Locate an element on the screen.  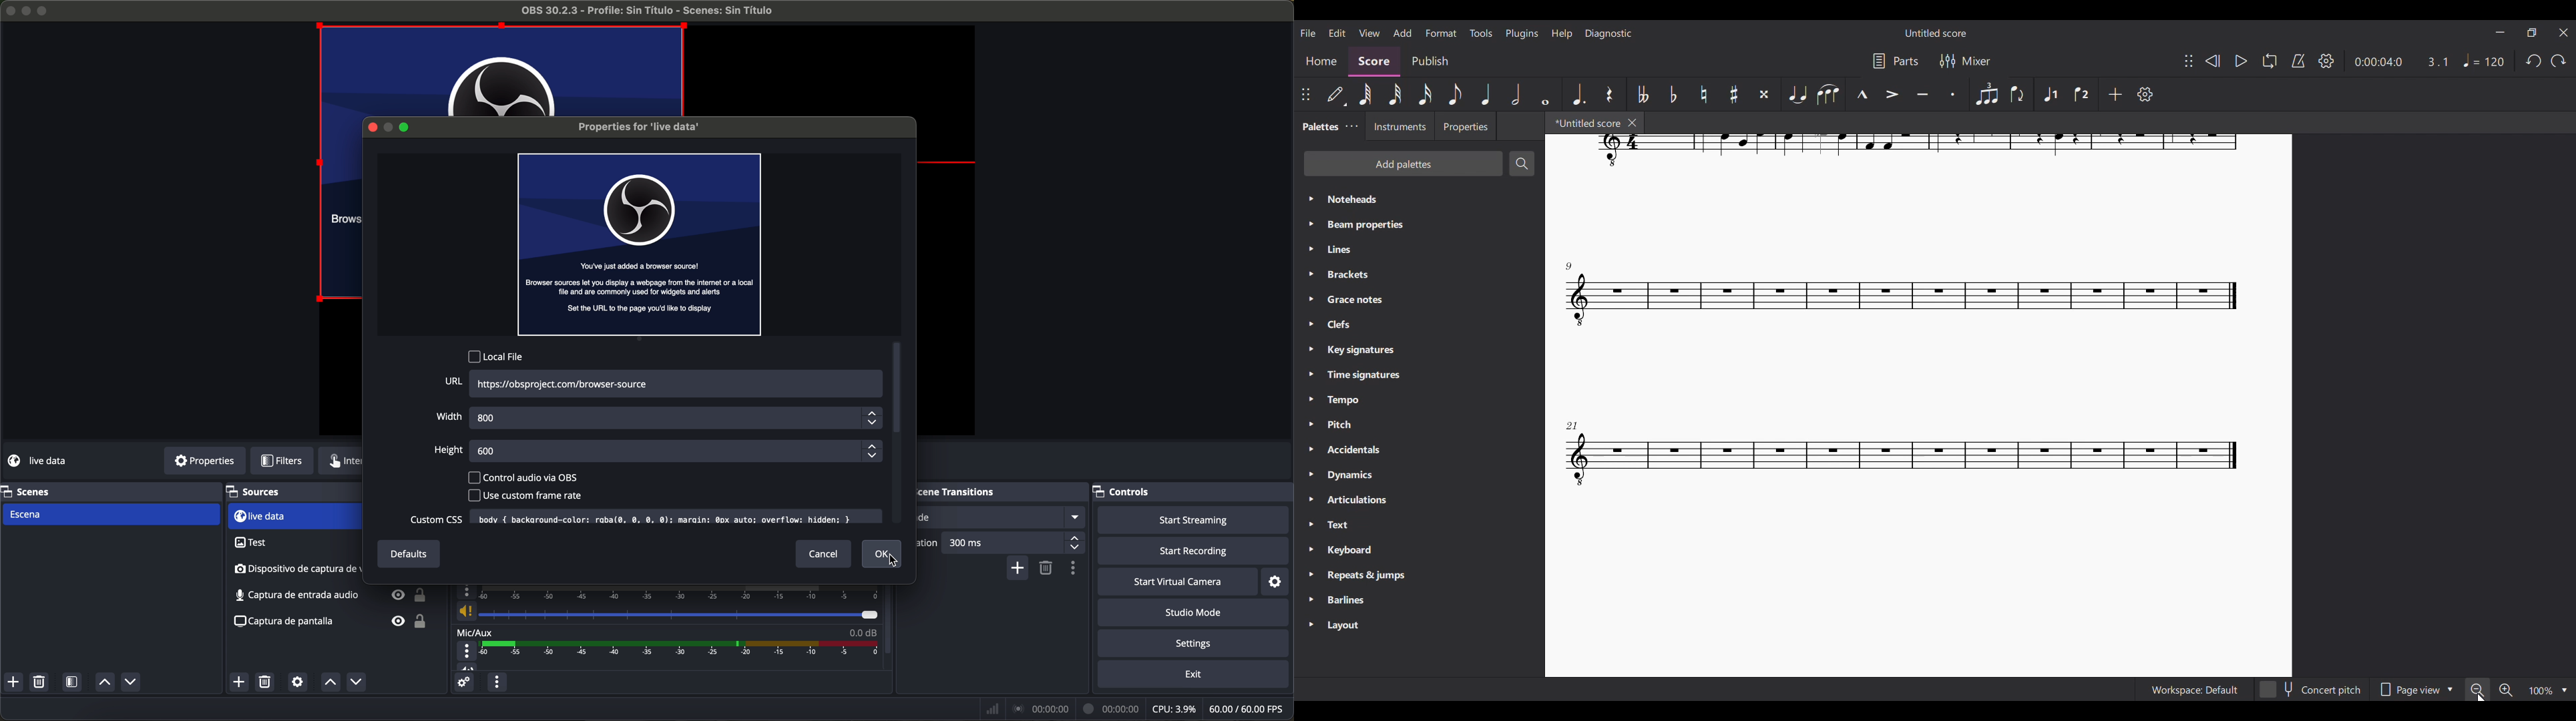
start recording is located at coordinates (1194, 552).